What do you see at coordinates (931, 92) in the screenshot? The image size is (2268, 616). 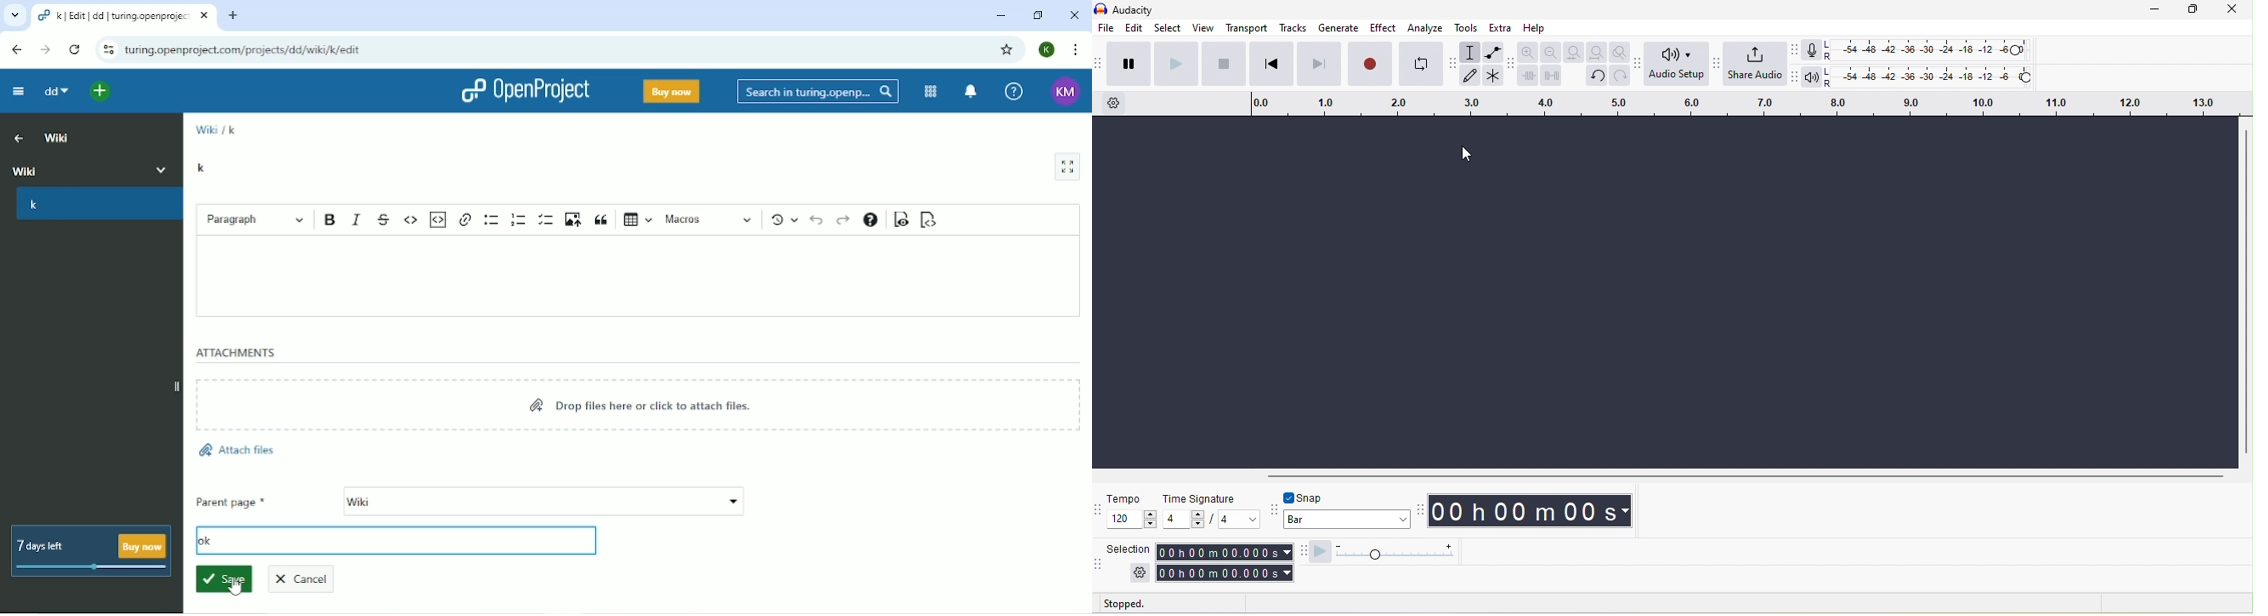 I see `Modules` at bounding box center [931, 92].